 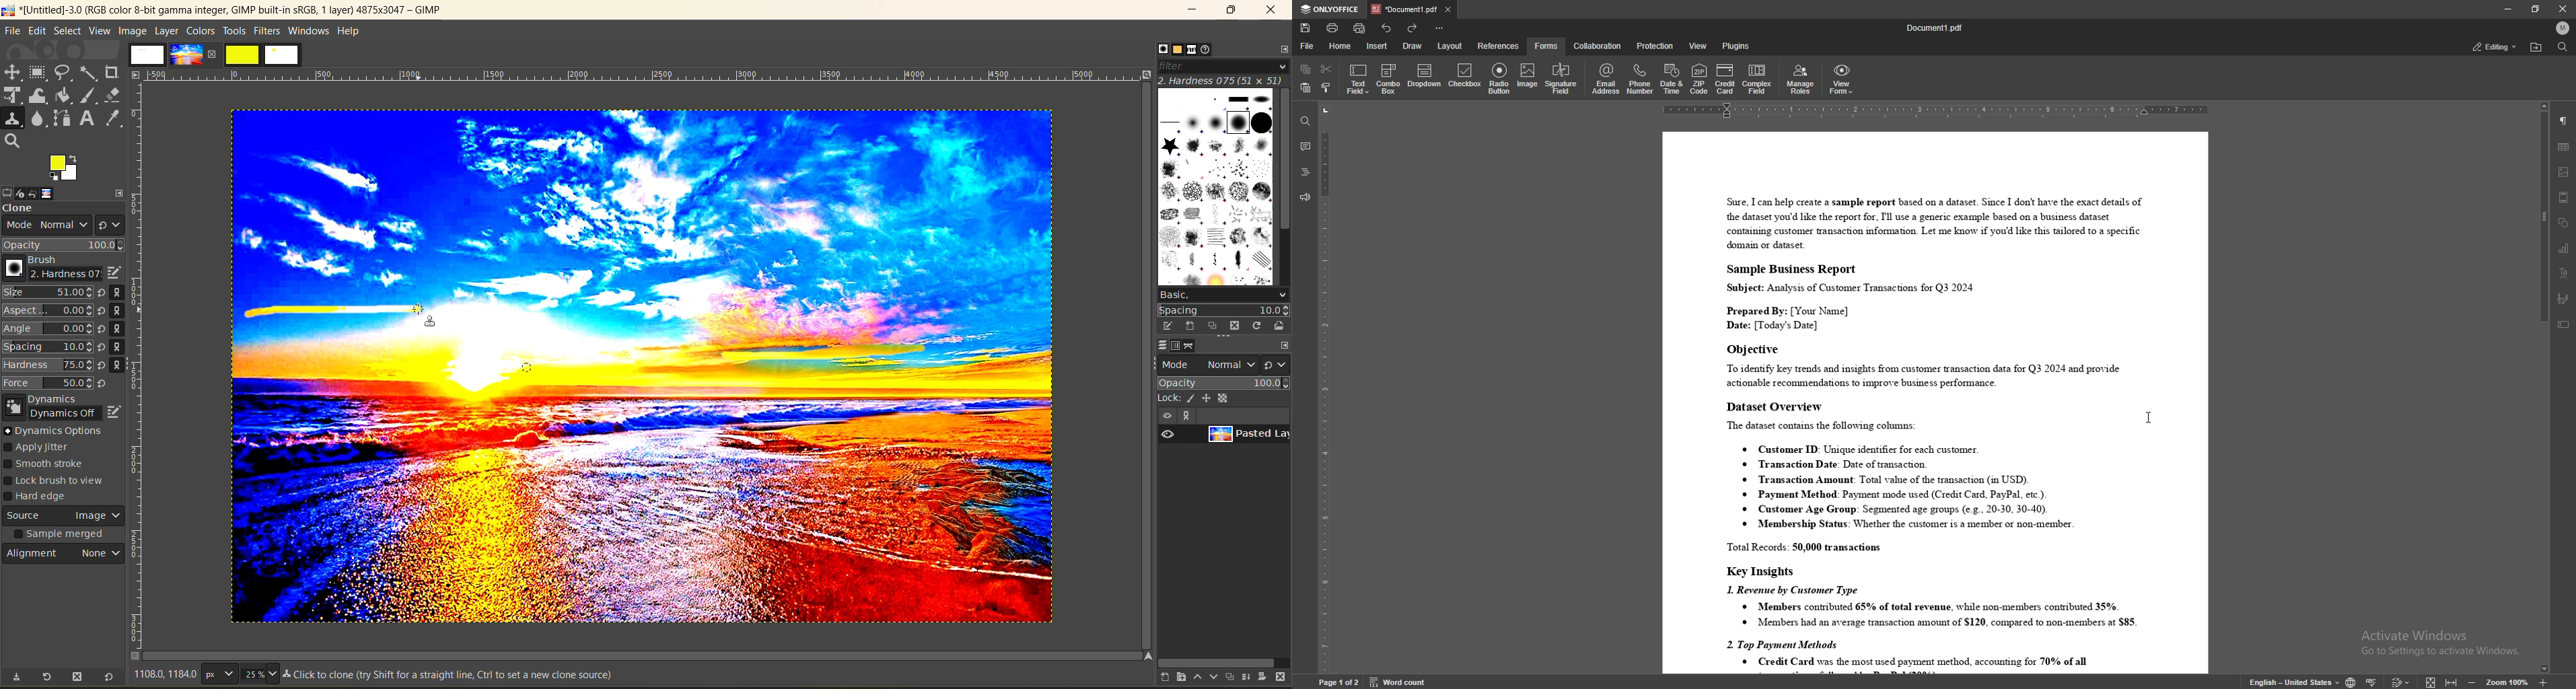 What do you see at coordinates (113, 95) in the screenshot?
I see `erase` at bounding box center [113, 95].